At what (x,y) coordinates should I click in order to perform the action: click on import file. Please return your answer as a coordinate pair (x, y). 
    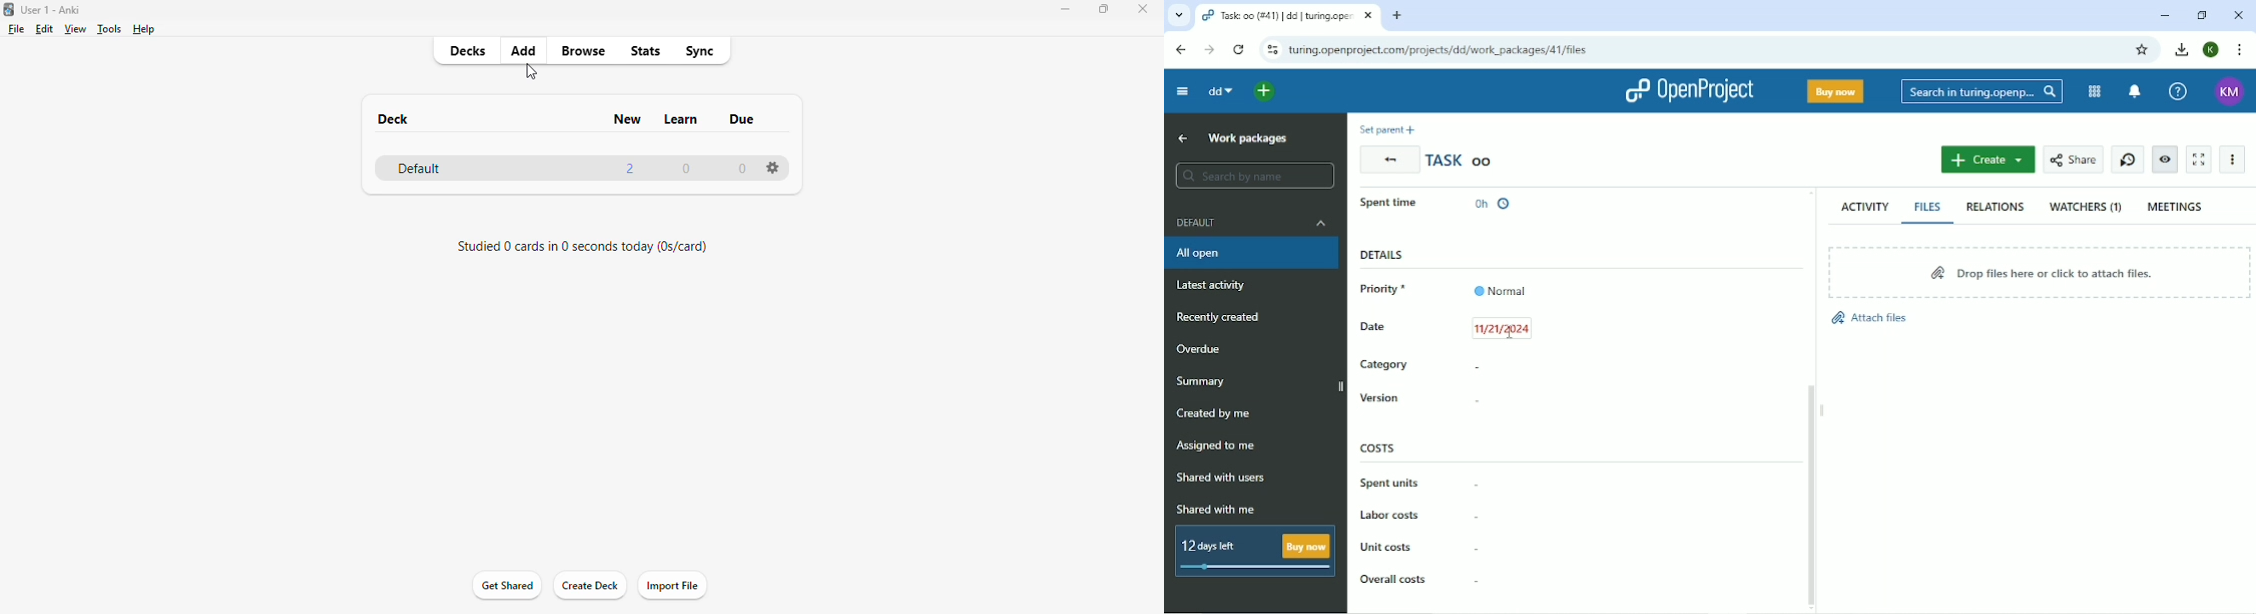
    Looking at the image, I should click on (671, 586).